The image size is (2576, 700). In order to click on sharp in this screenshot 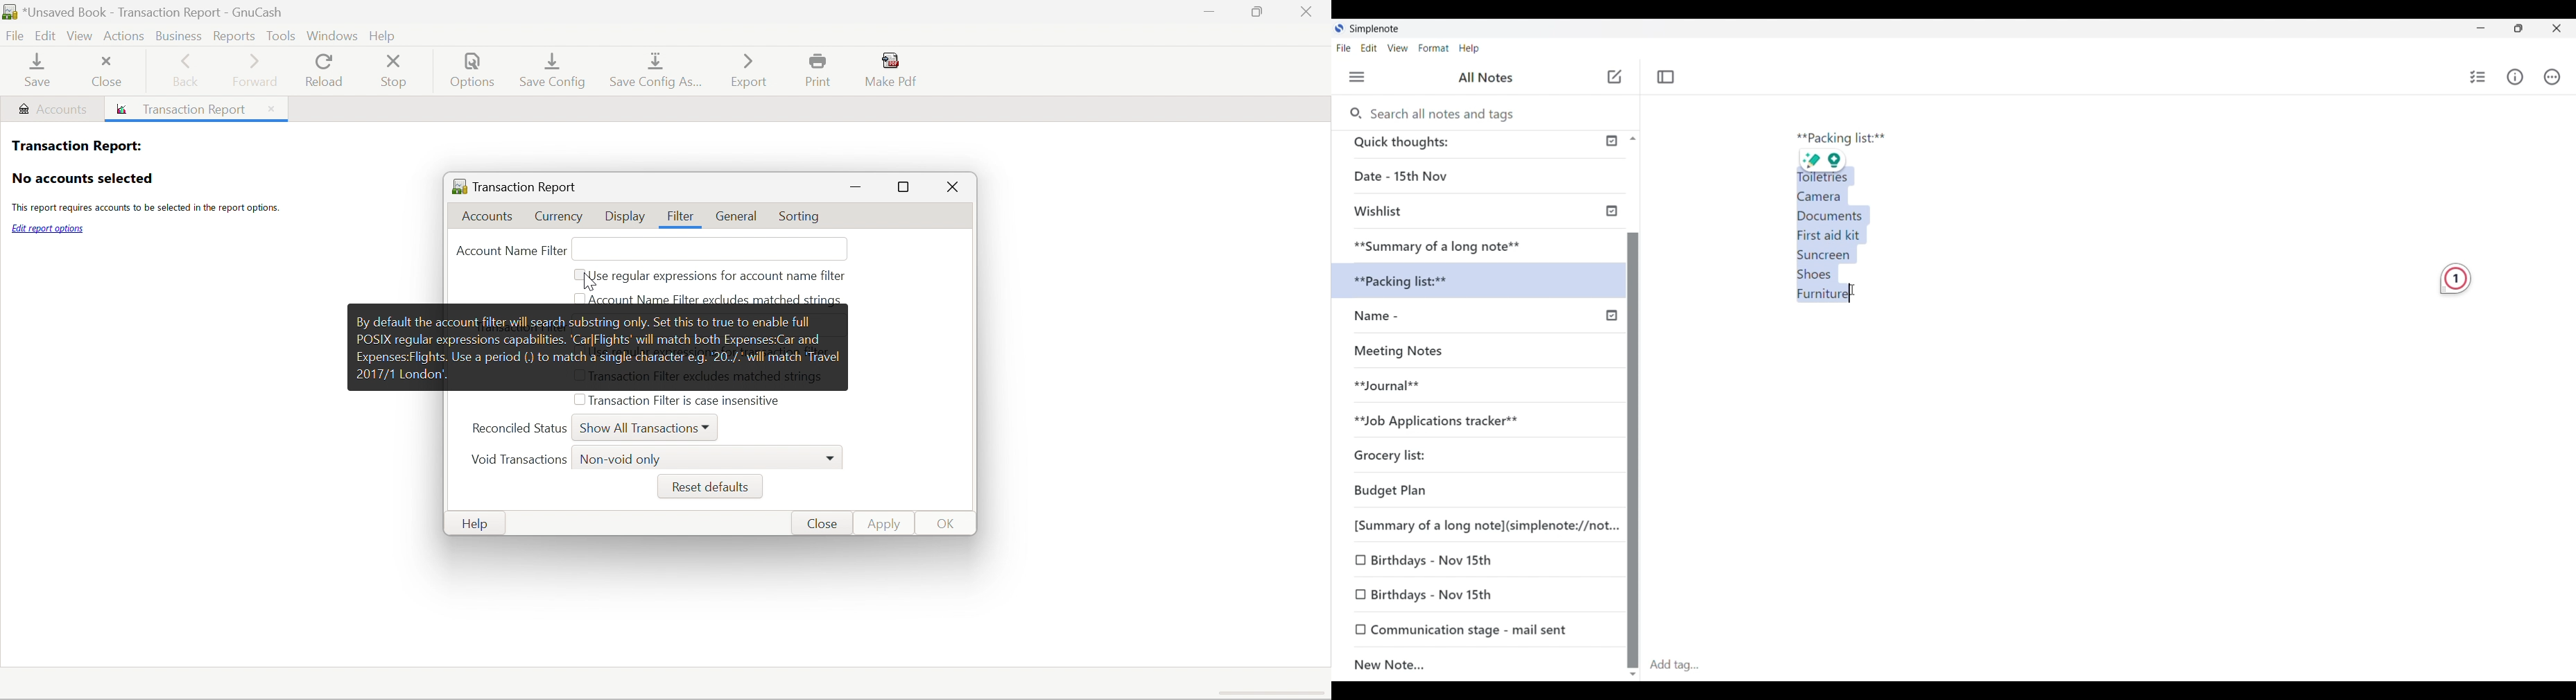, I will do `click(1811, 160)`.